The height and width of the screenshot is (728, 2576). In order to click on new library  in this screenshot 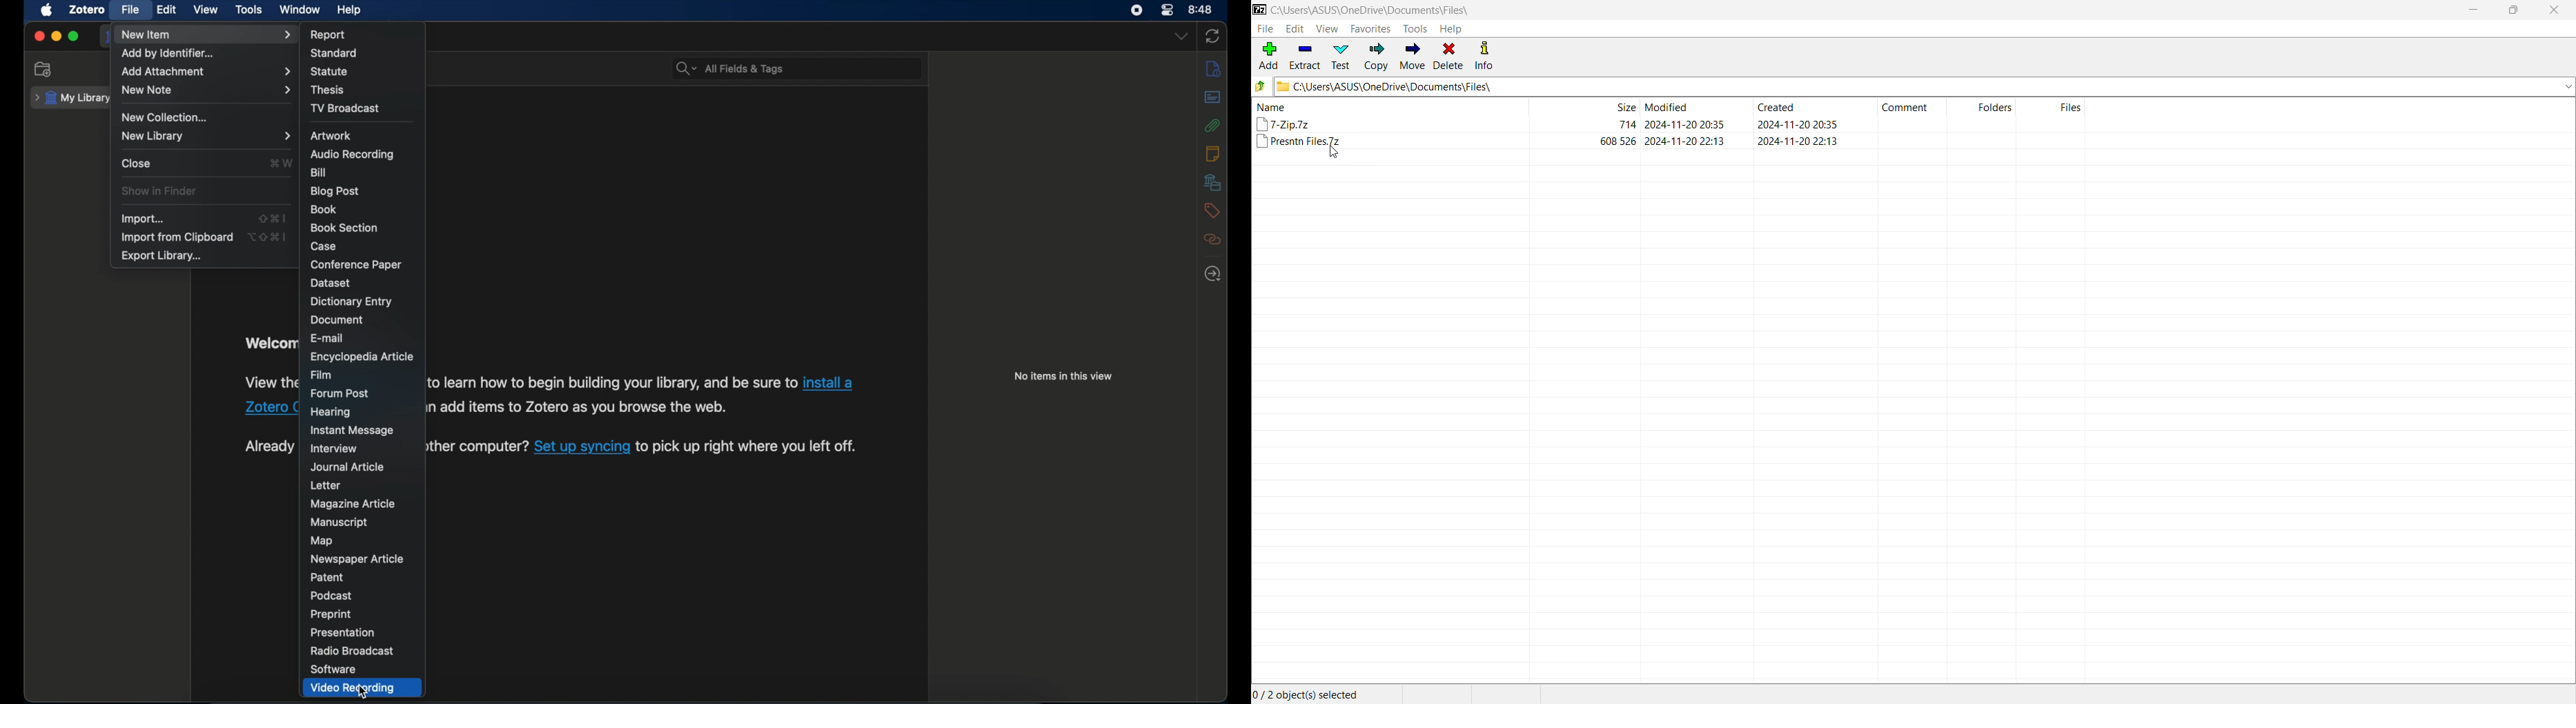, I will do `click(204, 137)`.